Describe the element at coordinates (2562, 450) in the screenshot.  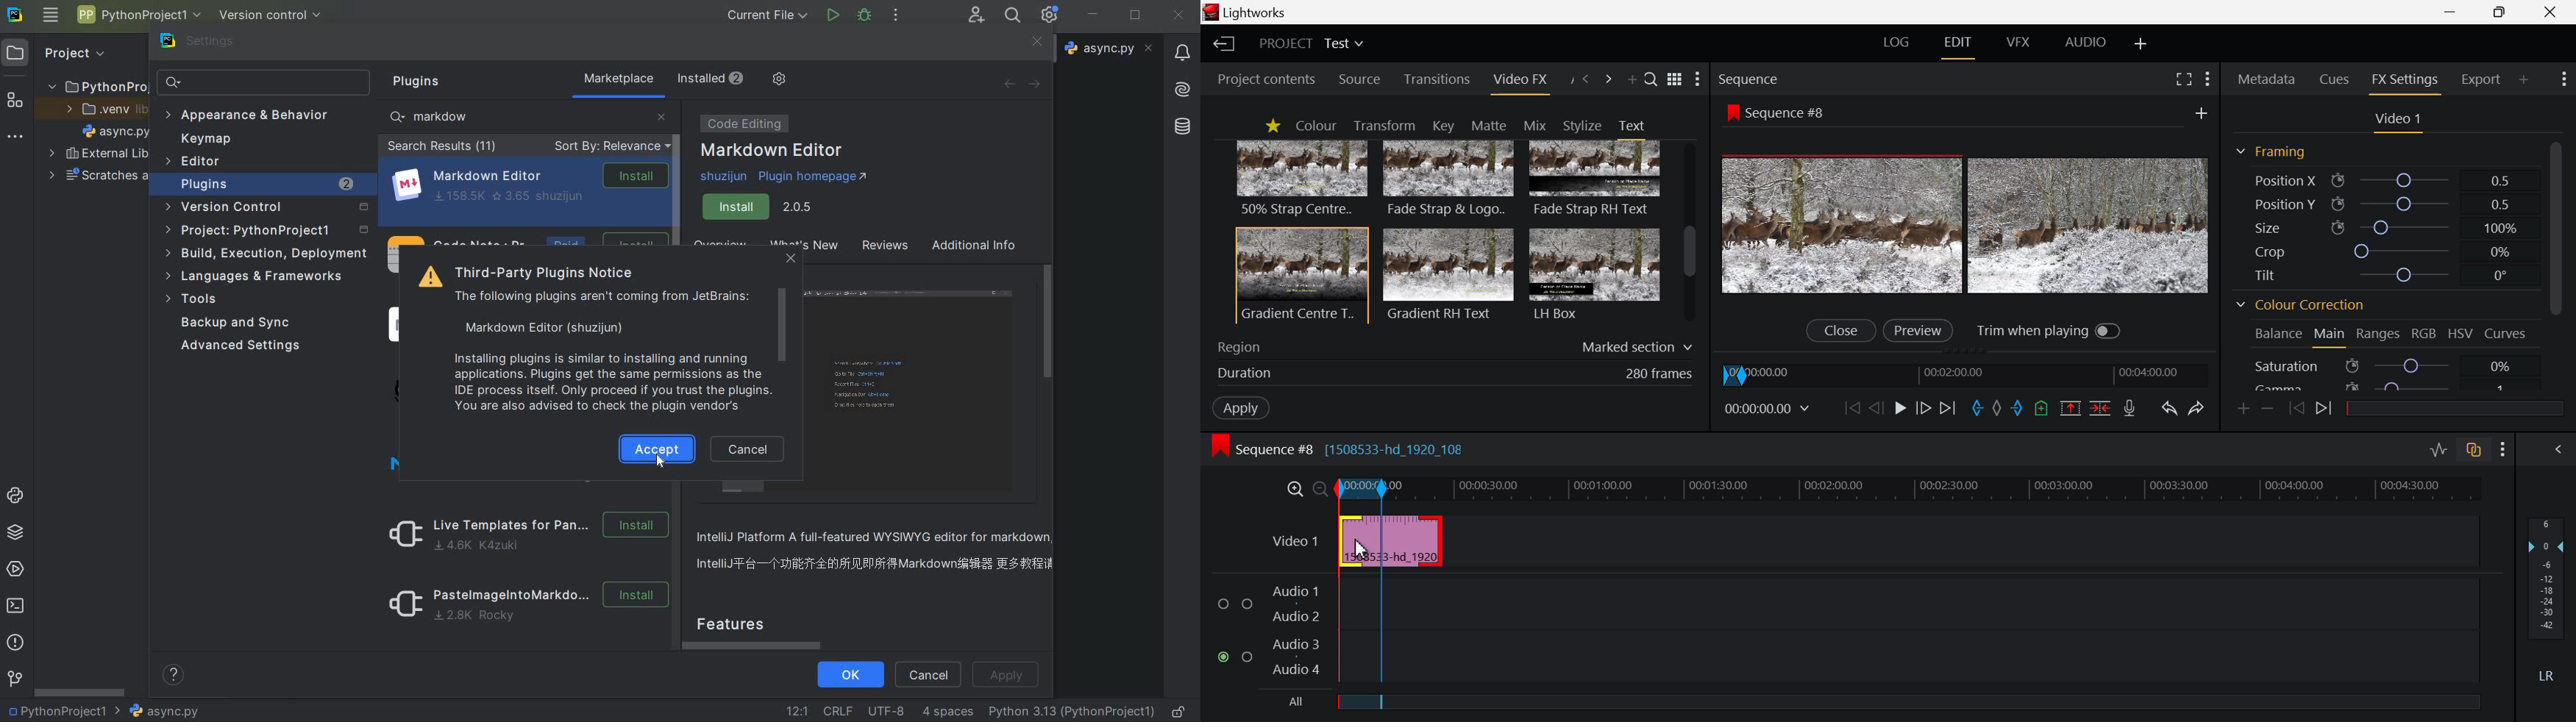
I see `Show Audio Mix` at that location.